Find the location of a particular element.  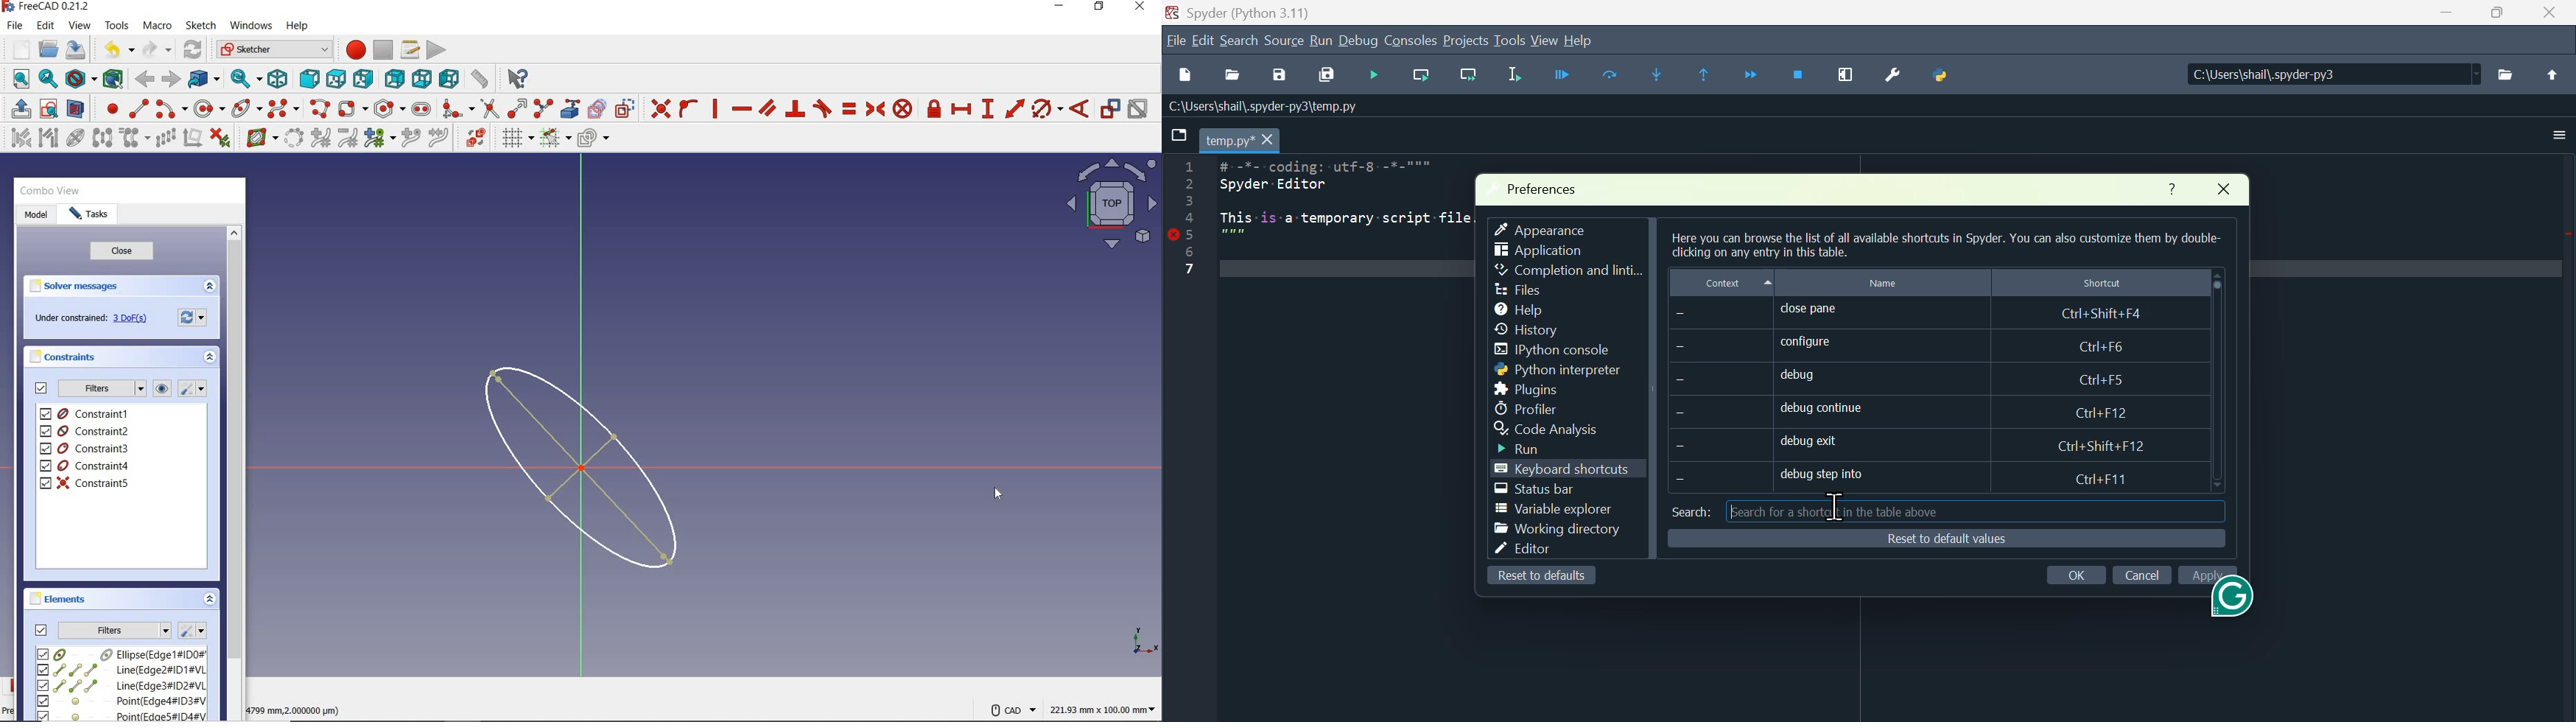

OK is located at coordinates (2079, 572).